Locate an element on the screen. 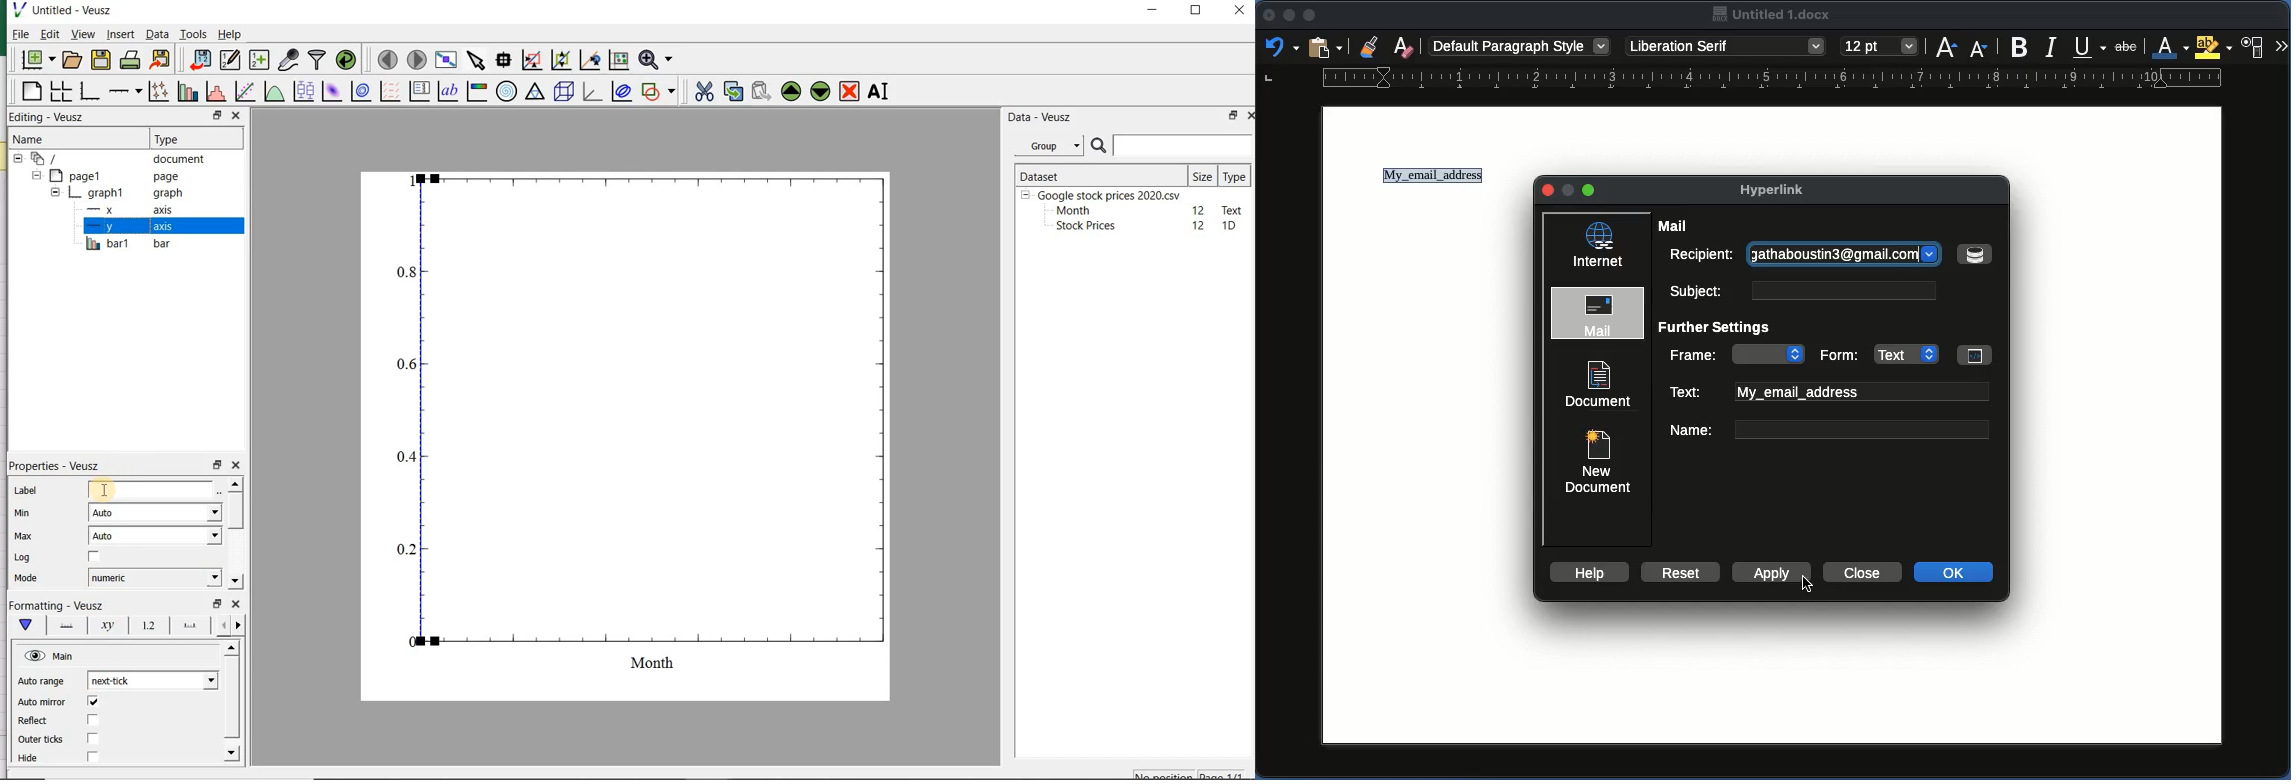 The width and height of the screenshot is (2296, 784). close is located at coordinates (1239, 11).